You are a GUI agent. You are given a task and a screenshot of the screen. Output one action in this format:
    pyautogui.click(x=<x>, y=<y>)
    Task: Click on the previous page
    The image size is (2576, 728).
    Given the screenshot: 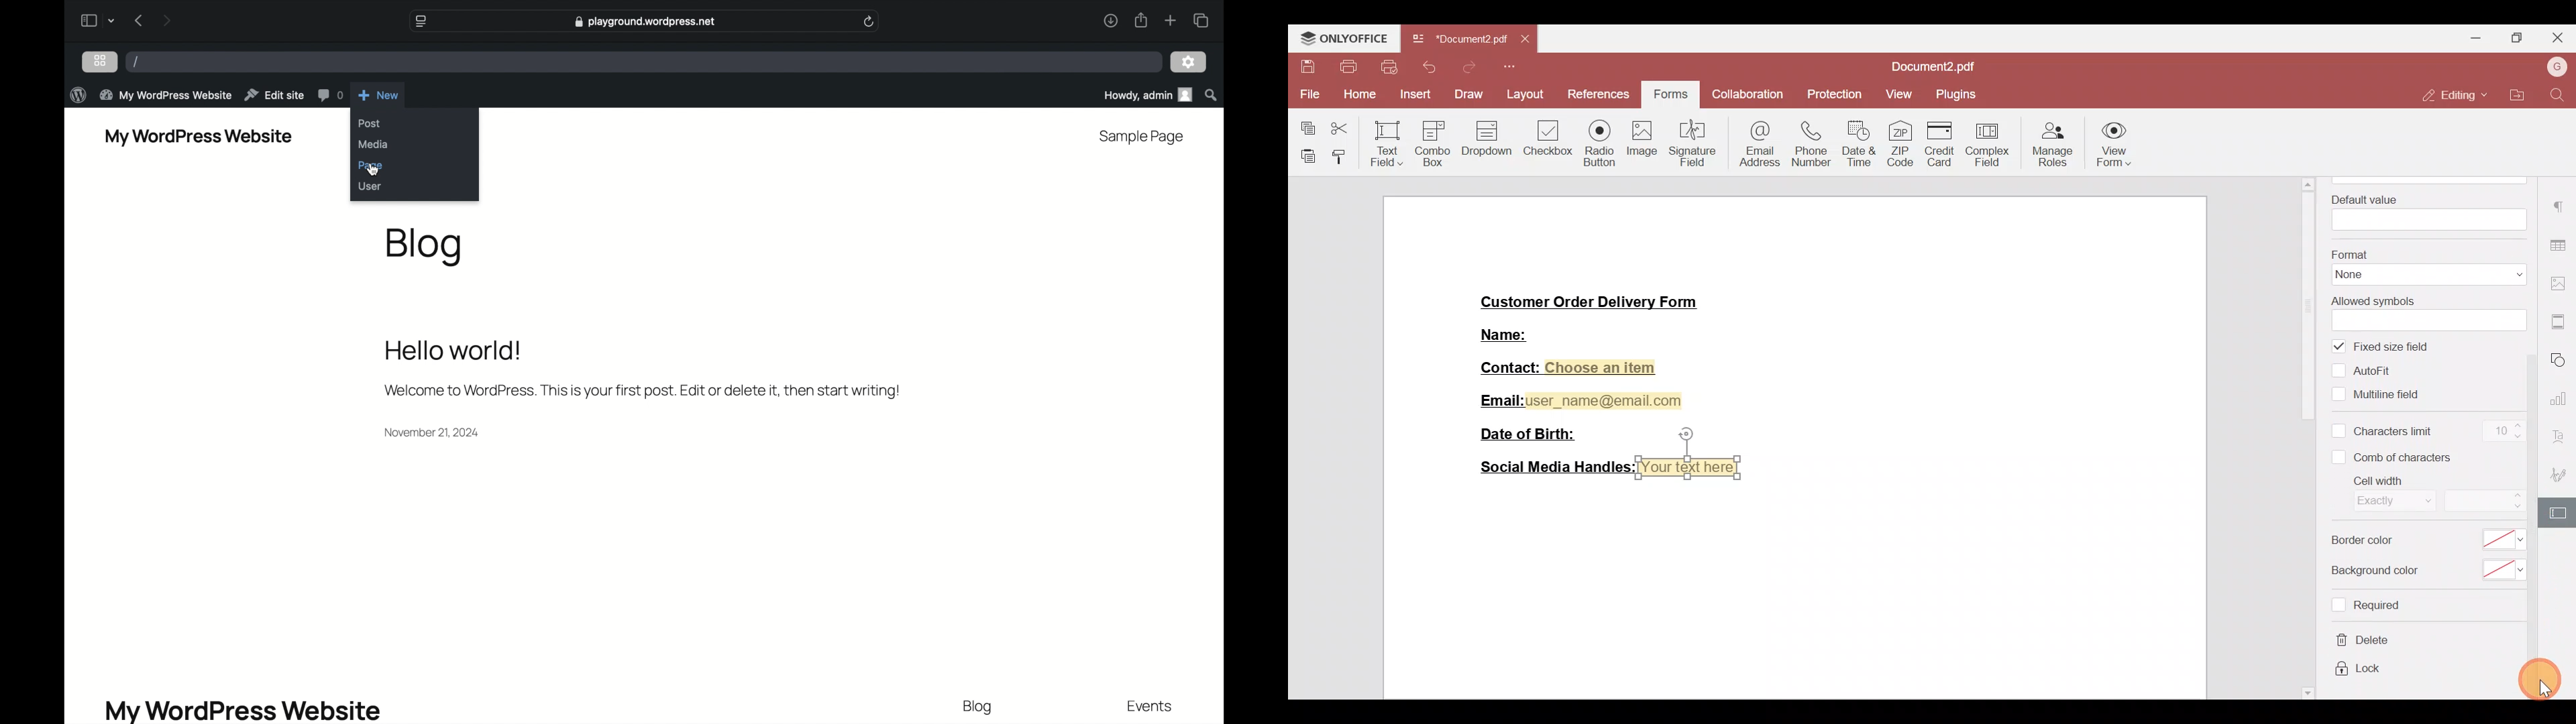 What is the action you would take?
    pyautogui.click(x=139, y=20)
    